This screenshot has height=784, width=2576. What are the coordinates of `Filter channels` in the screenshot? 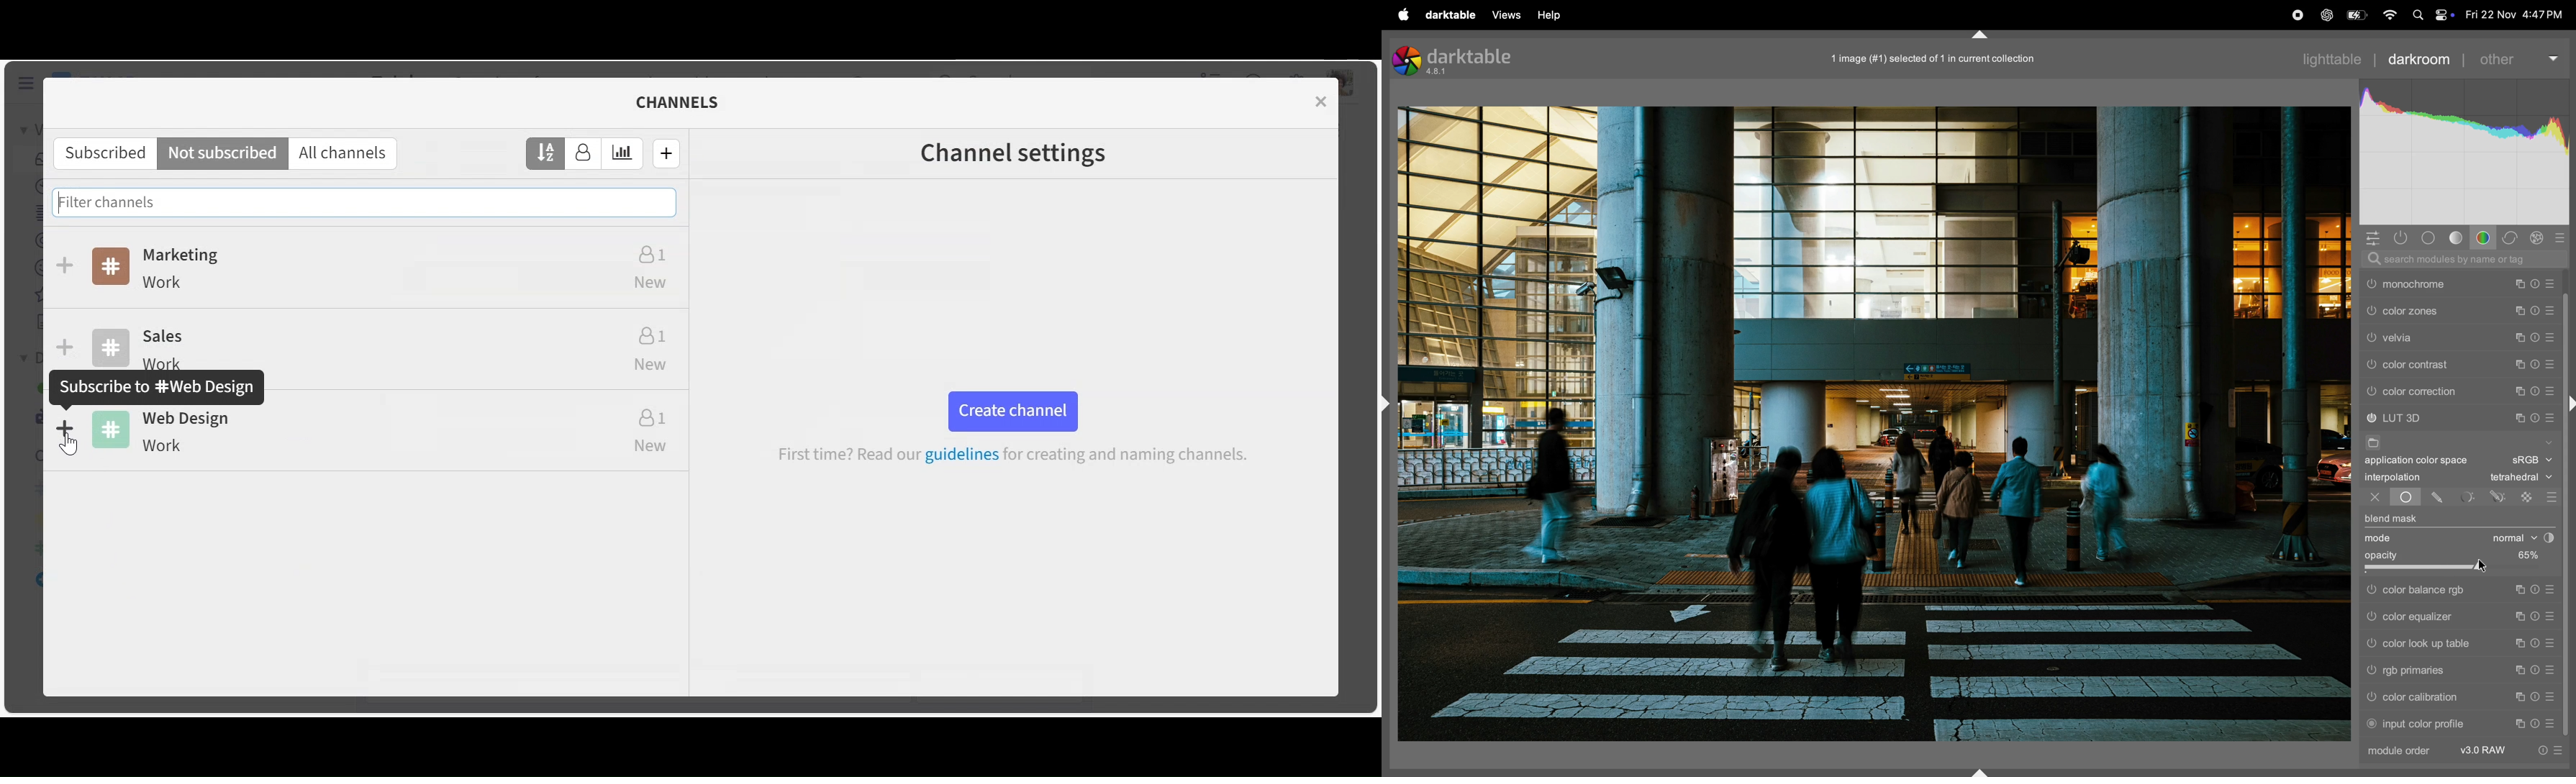 It's located at (364, 202).